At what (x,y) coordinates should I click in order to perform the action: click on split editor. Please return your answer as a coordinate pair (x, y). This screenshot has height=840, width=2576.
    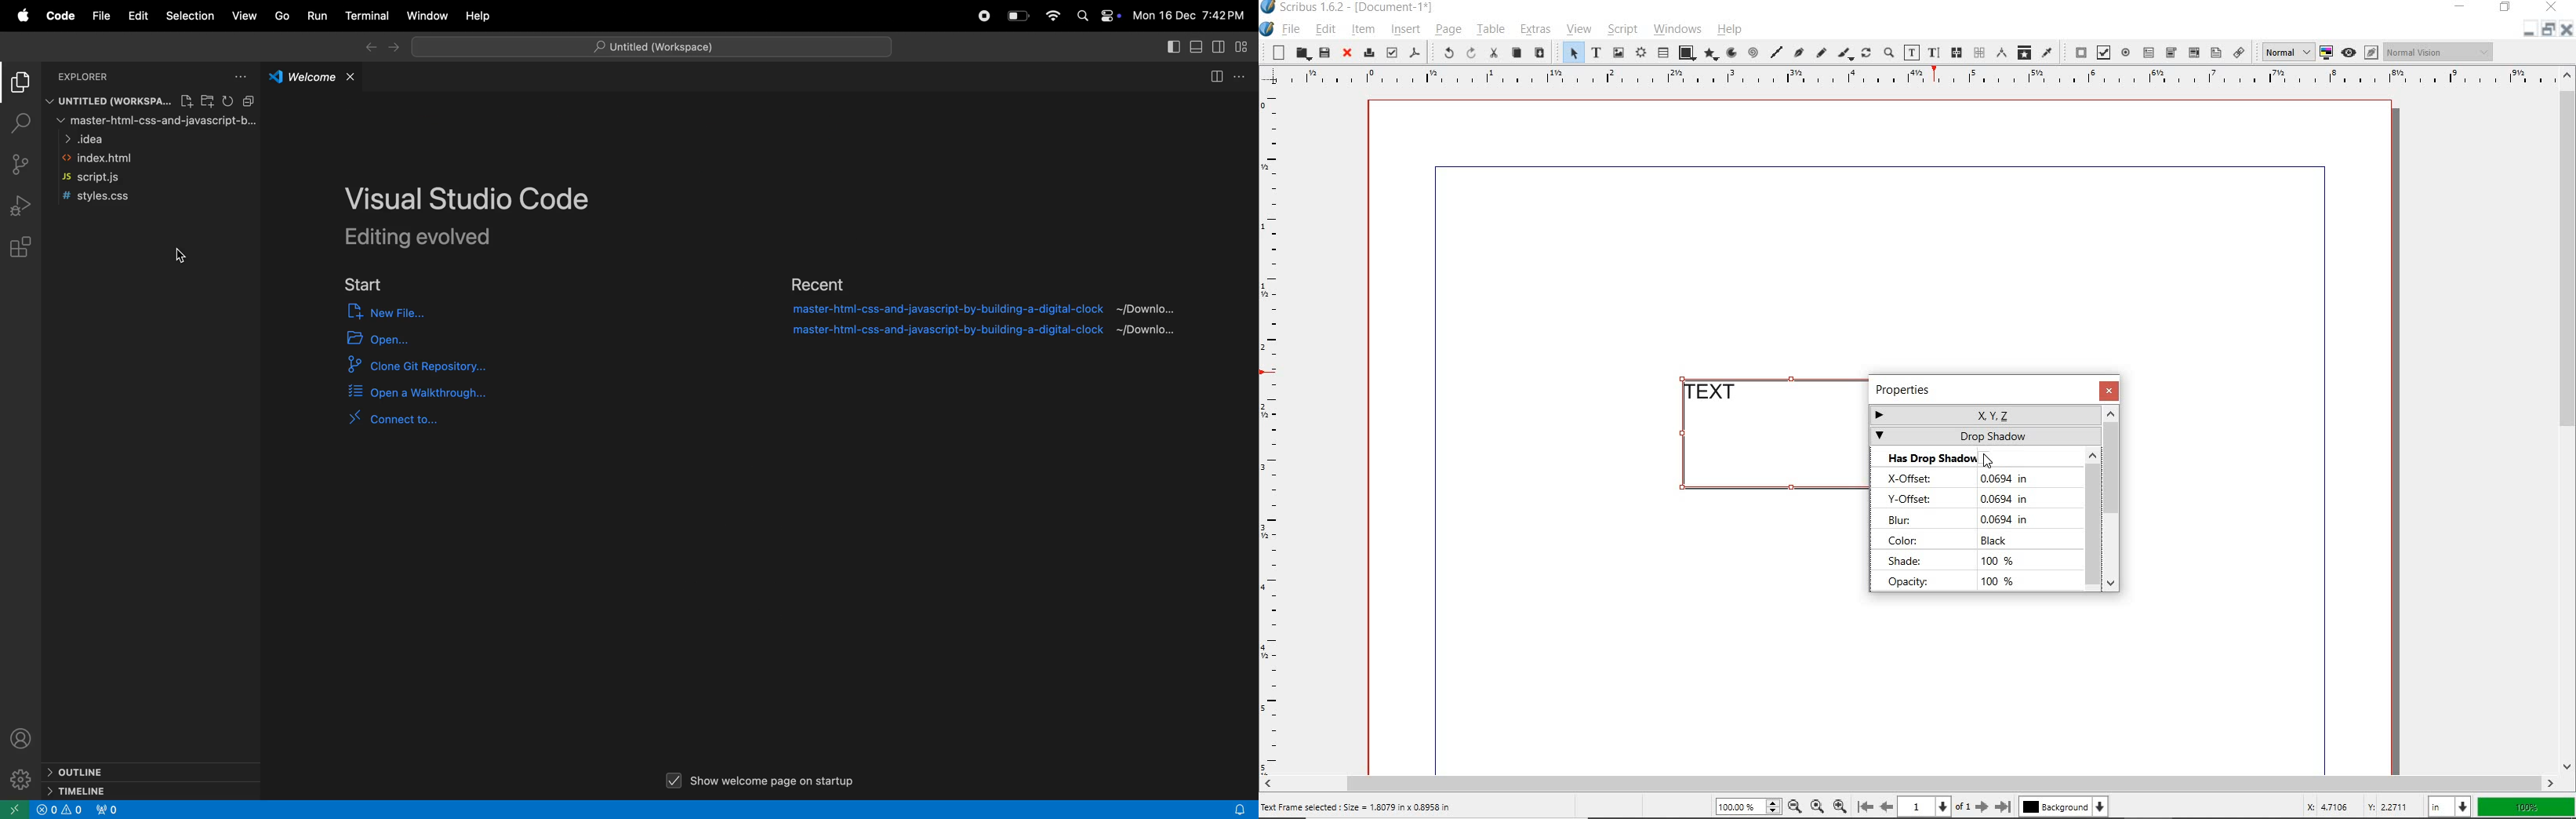
    Looking at the image, I should click on (1217, 77).